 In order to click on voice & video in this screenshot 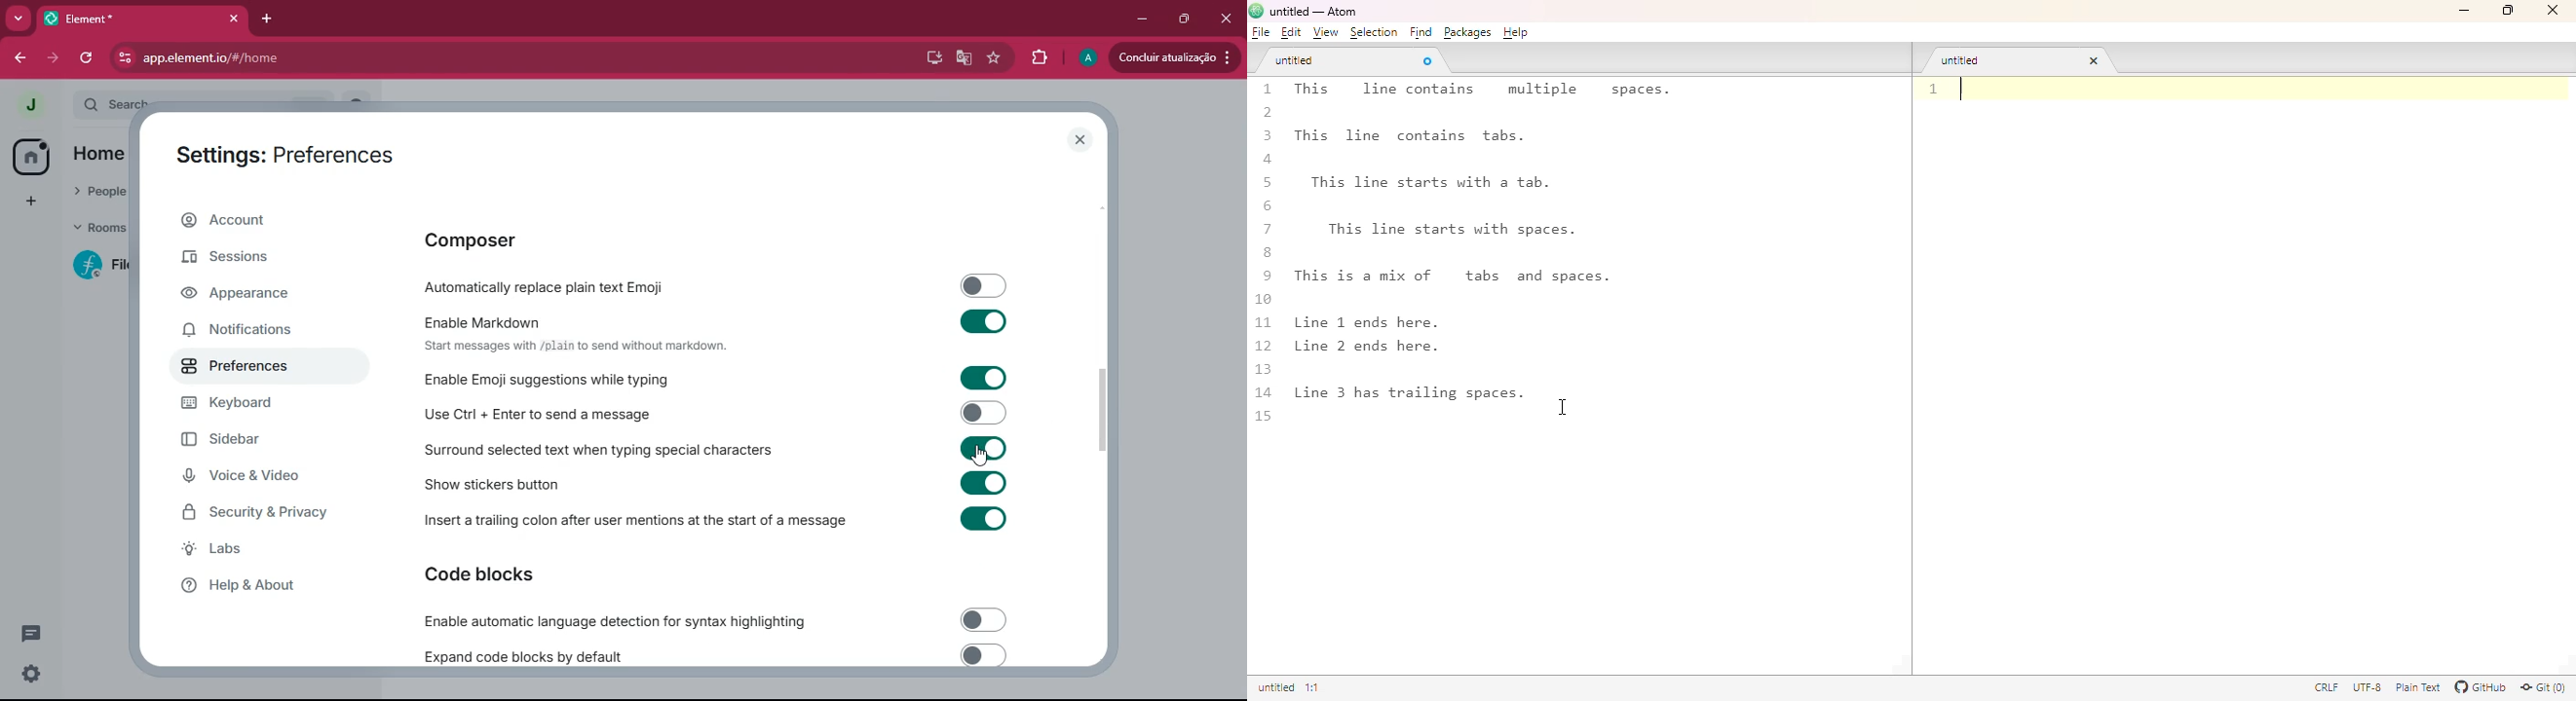, I will do `click(247, 476)`.